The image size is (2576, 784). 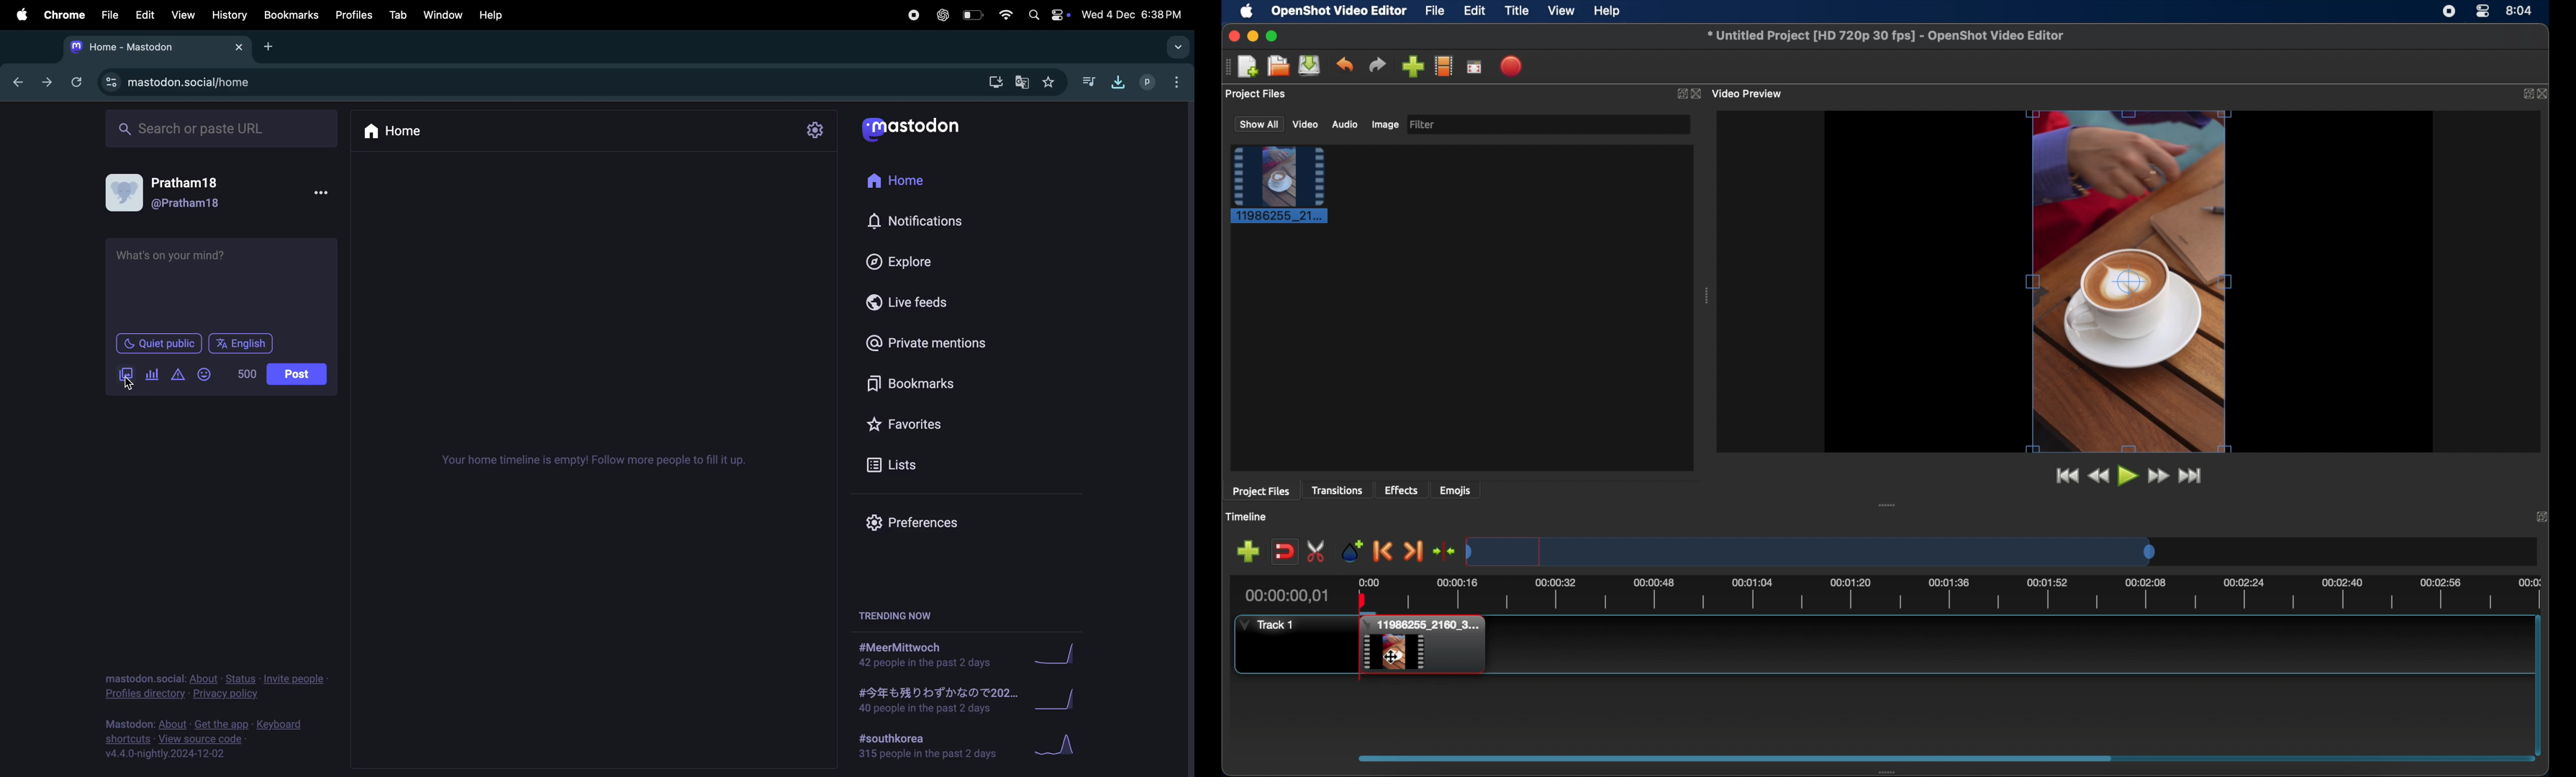 I want to click on filter, so click(x=1423, y=124).